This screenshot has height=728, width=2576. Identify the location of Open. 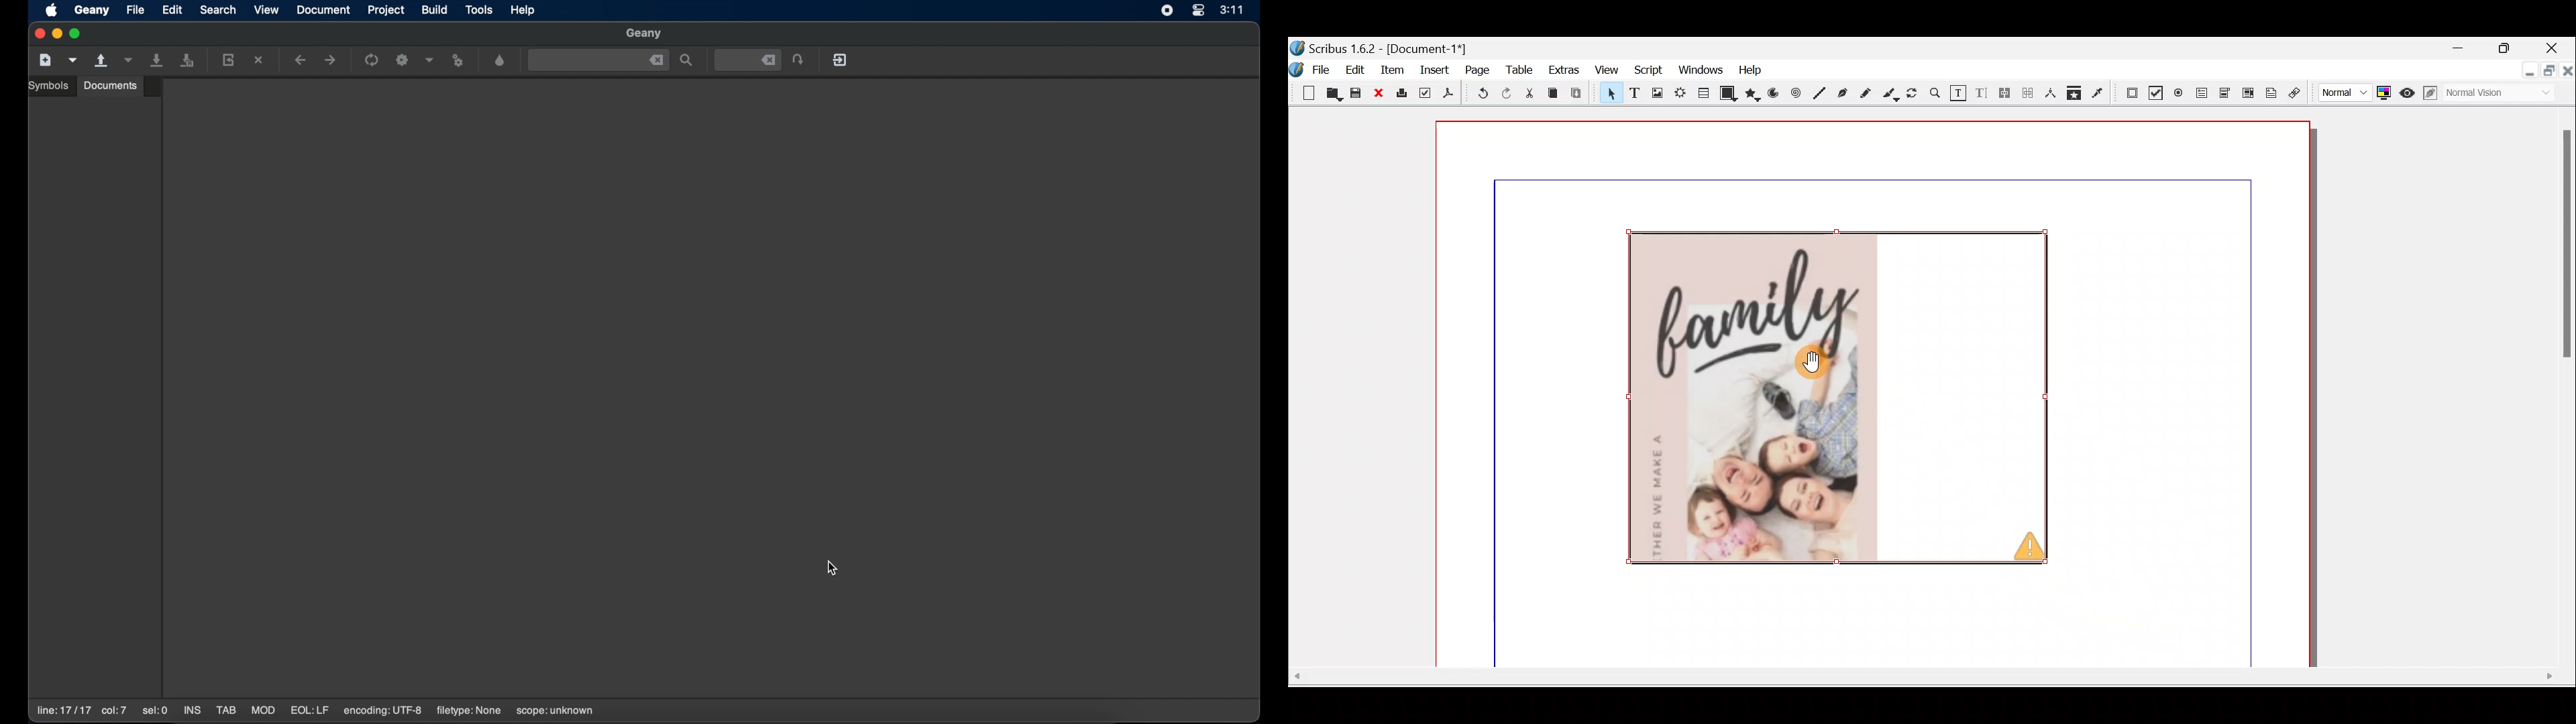
(1330, 94).